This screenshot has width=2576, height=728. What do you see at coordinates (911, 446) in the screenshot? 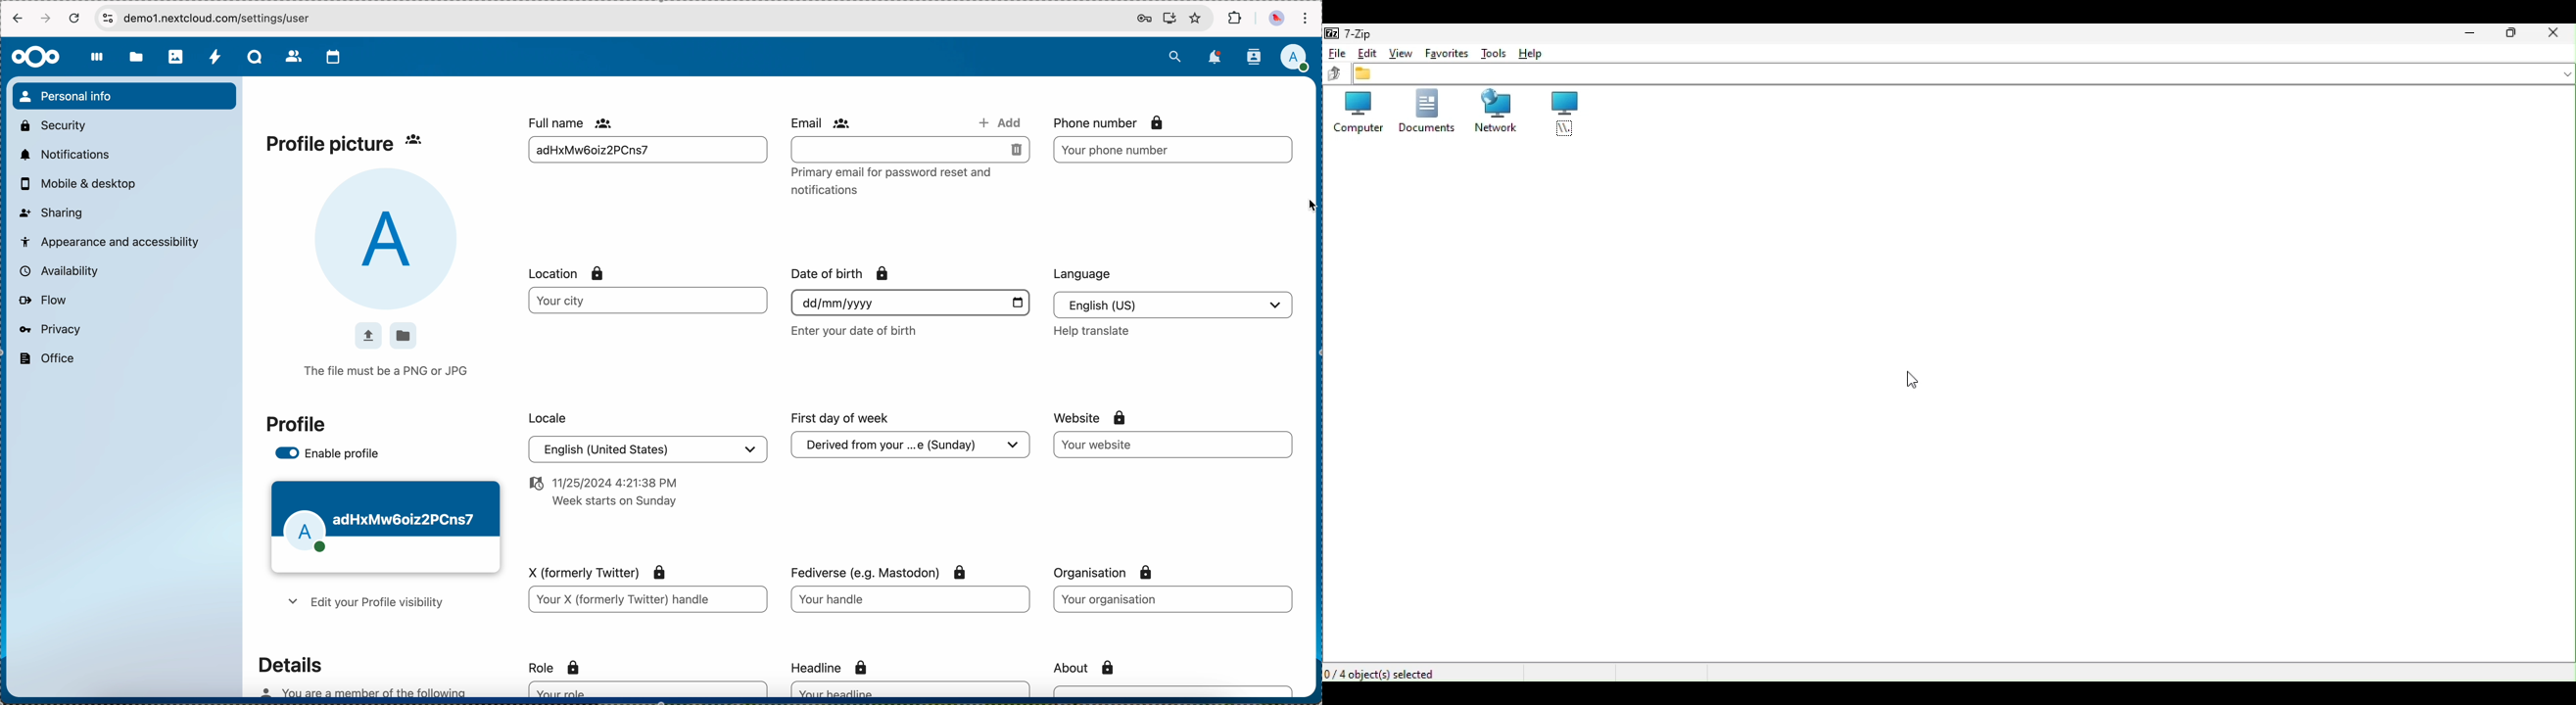
I see `select an option` at bounding box center [911, 446].